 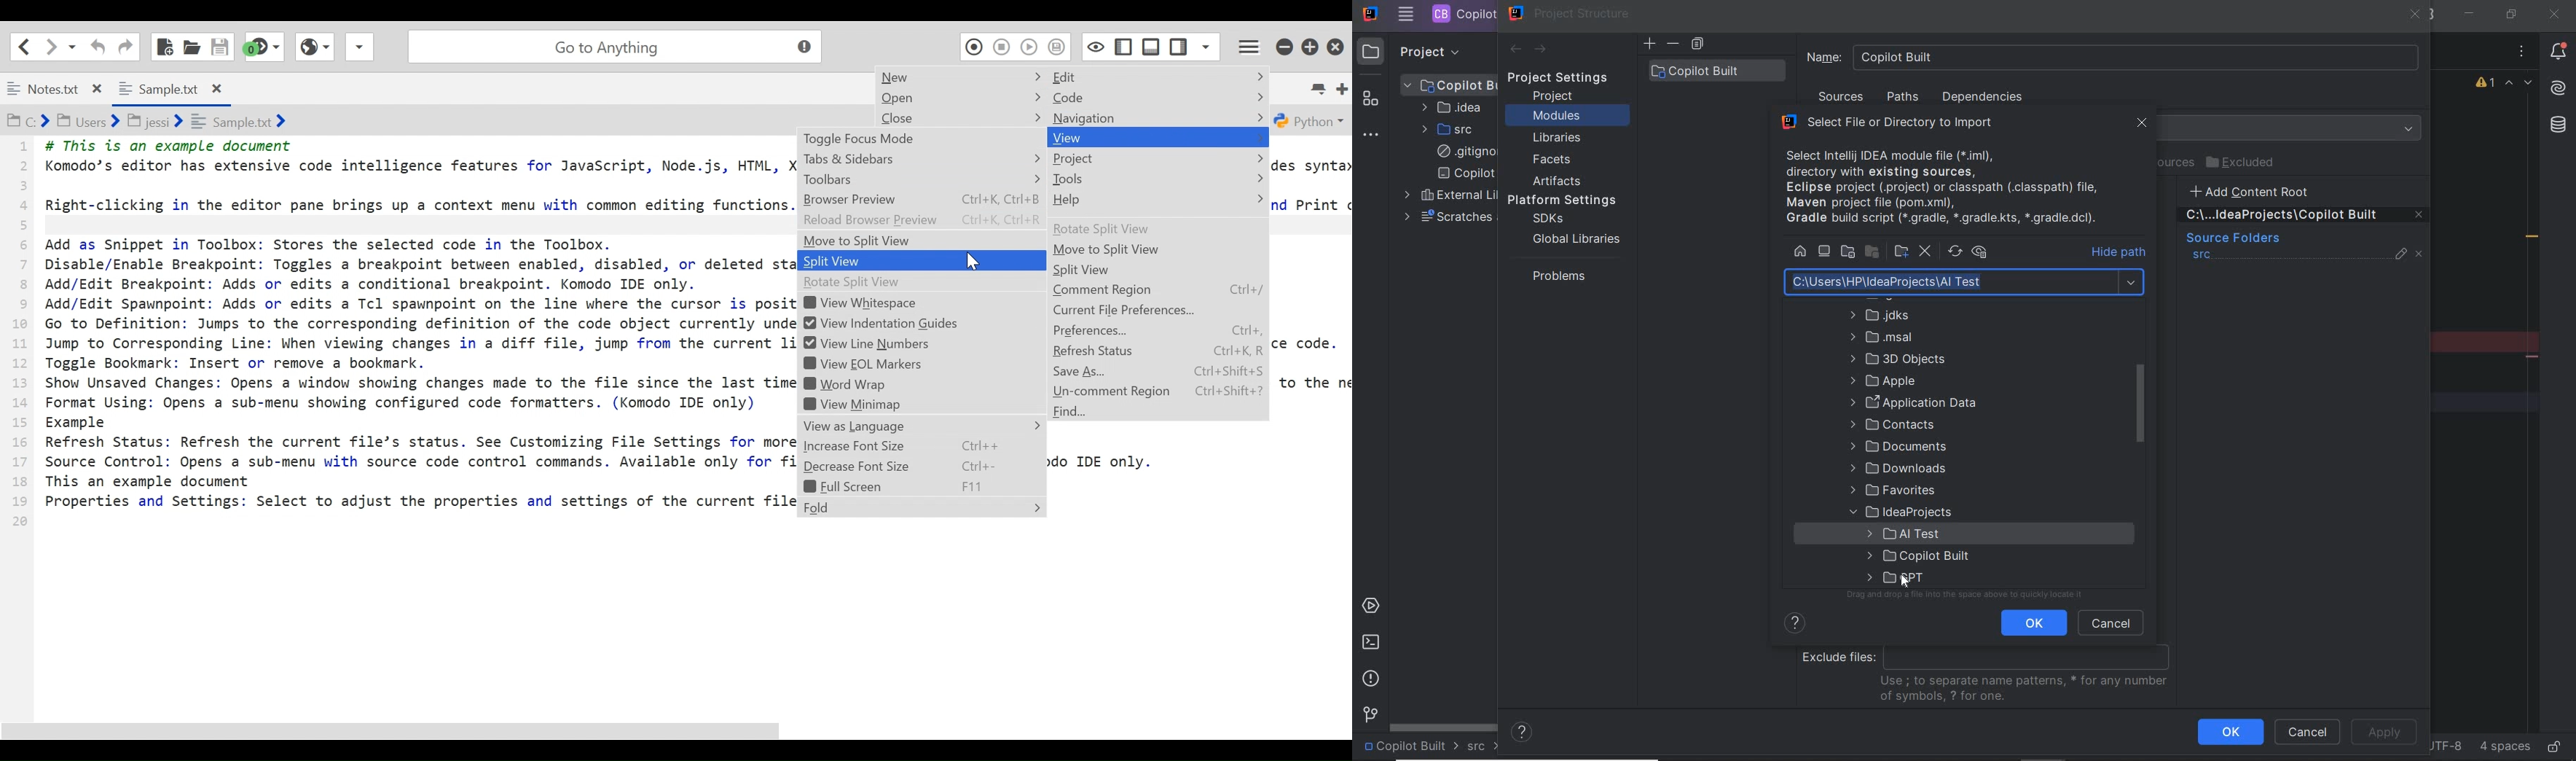 What do you see at coordinates (125, 46) in the screenshot?
I see `Redo` at bounding box center [125, 46].